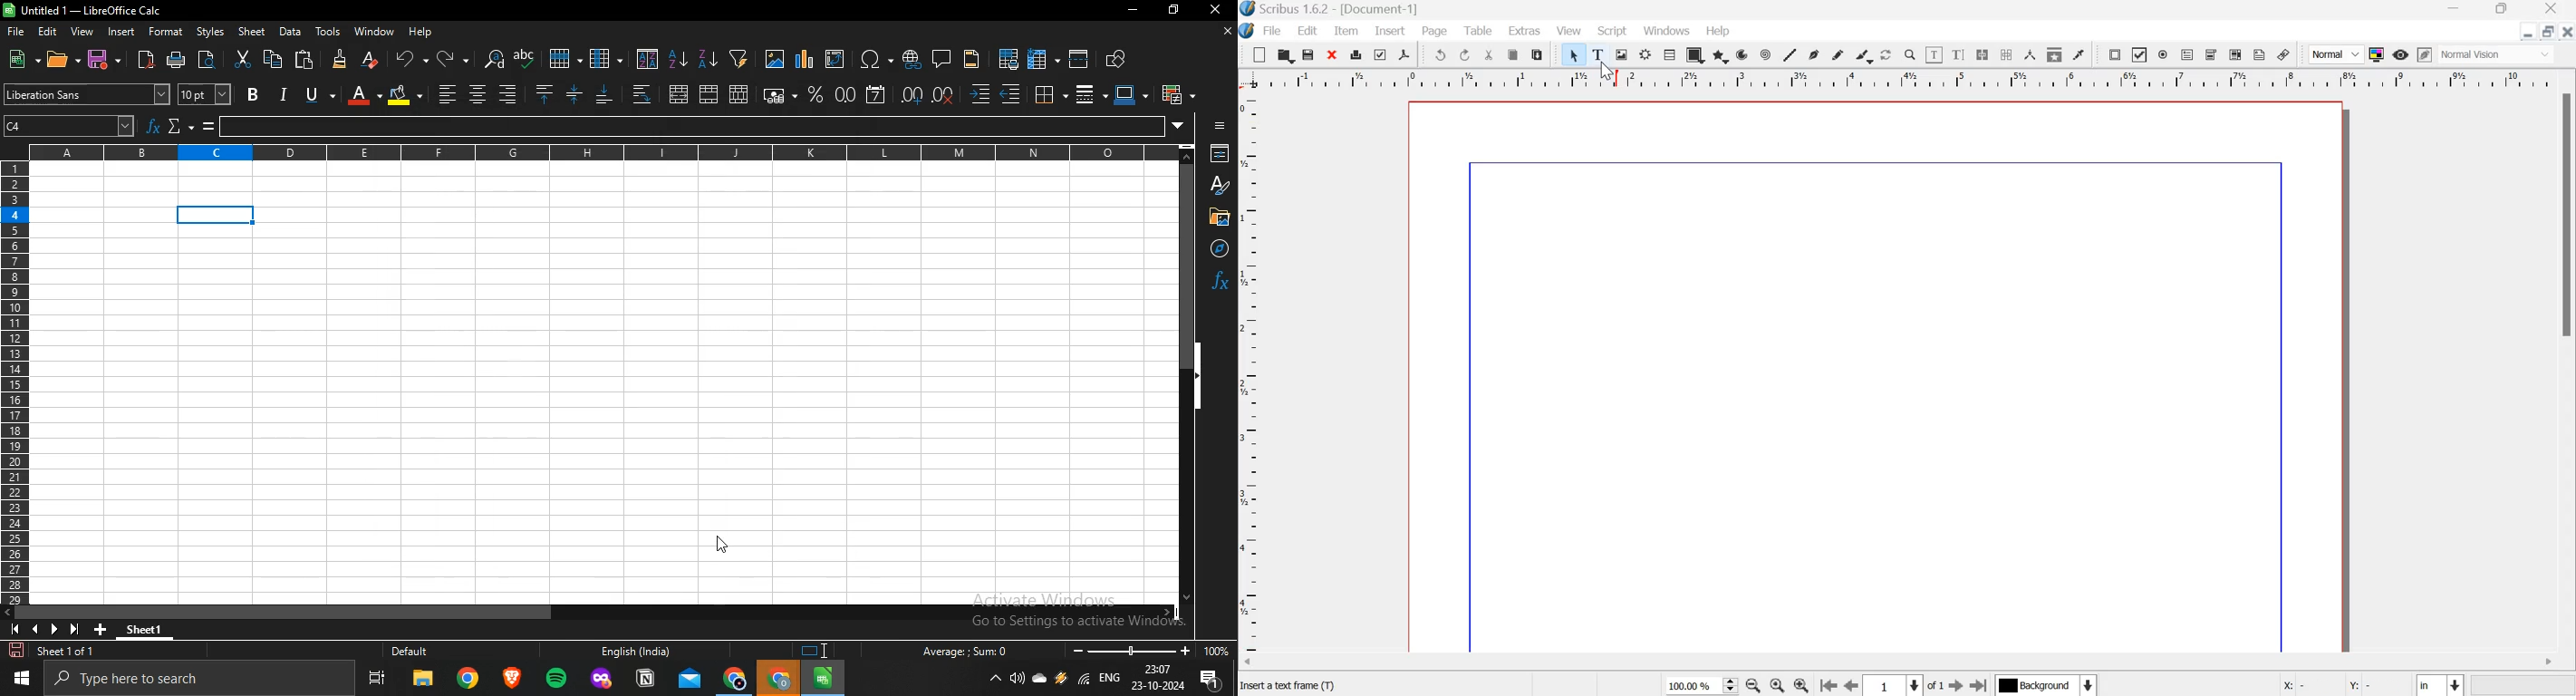 The image size is (2576, 700). What do you see at coordinates (958, 651) in the screenshot?
I see `Average: : Sum: 0` at bounding box center [958, 651].